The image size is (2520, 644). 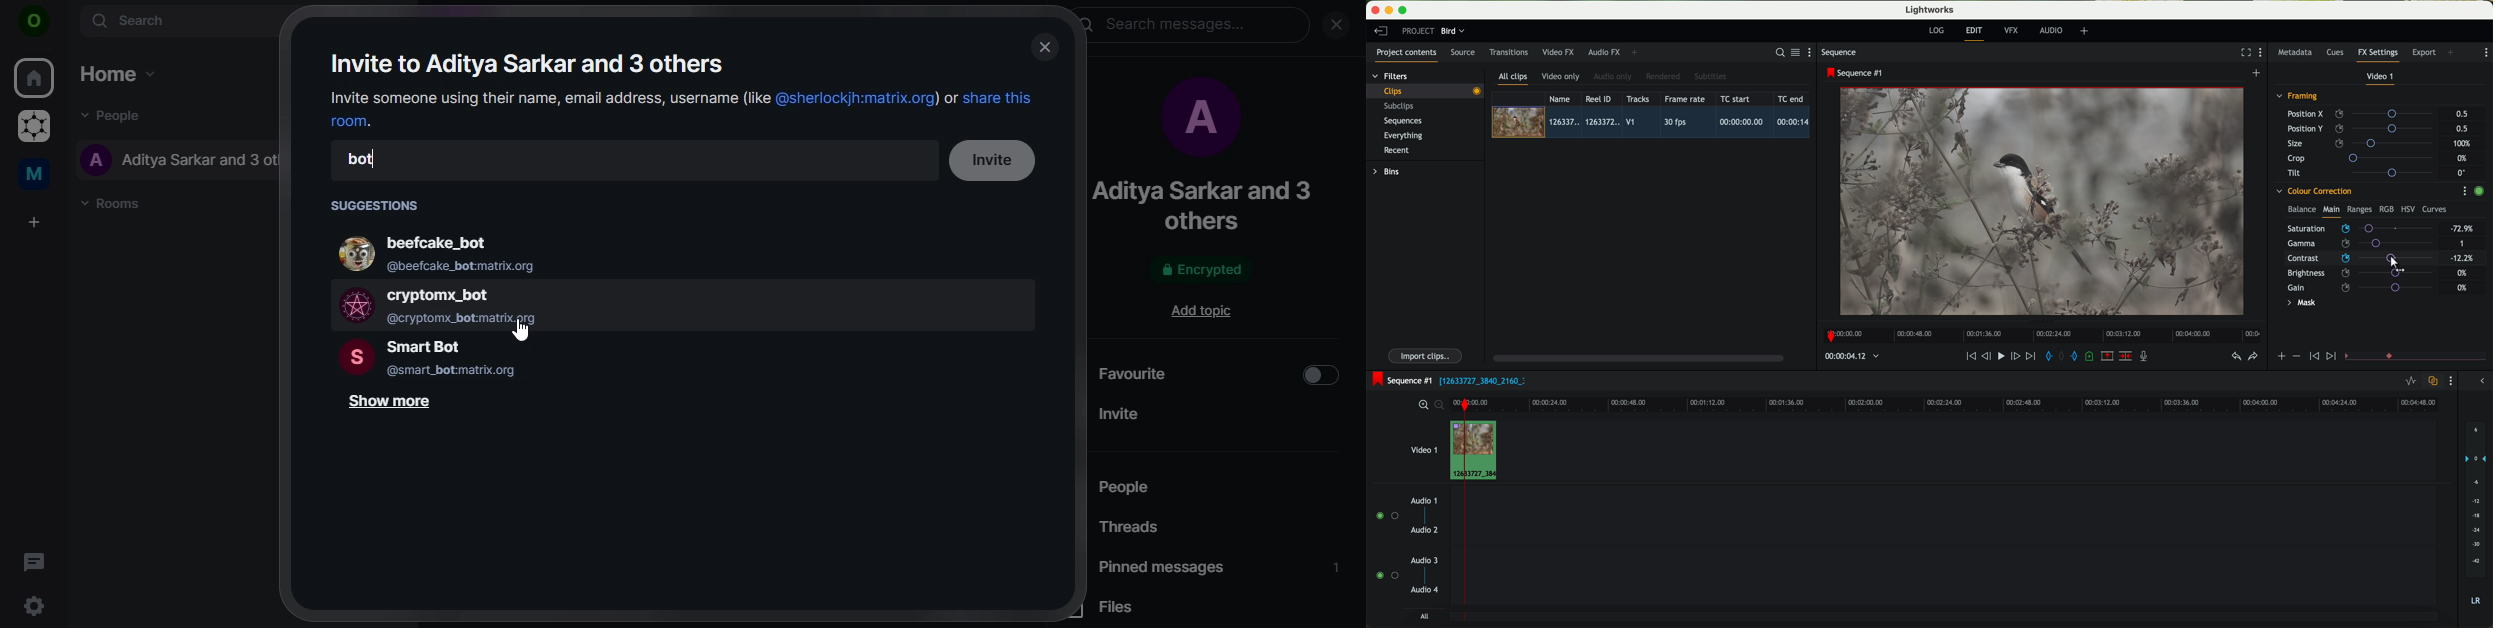 What do you see at coordinates (1387, 172) in the screenshot?
I see `bins` at bounding box center [1387, 172].